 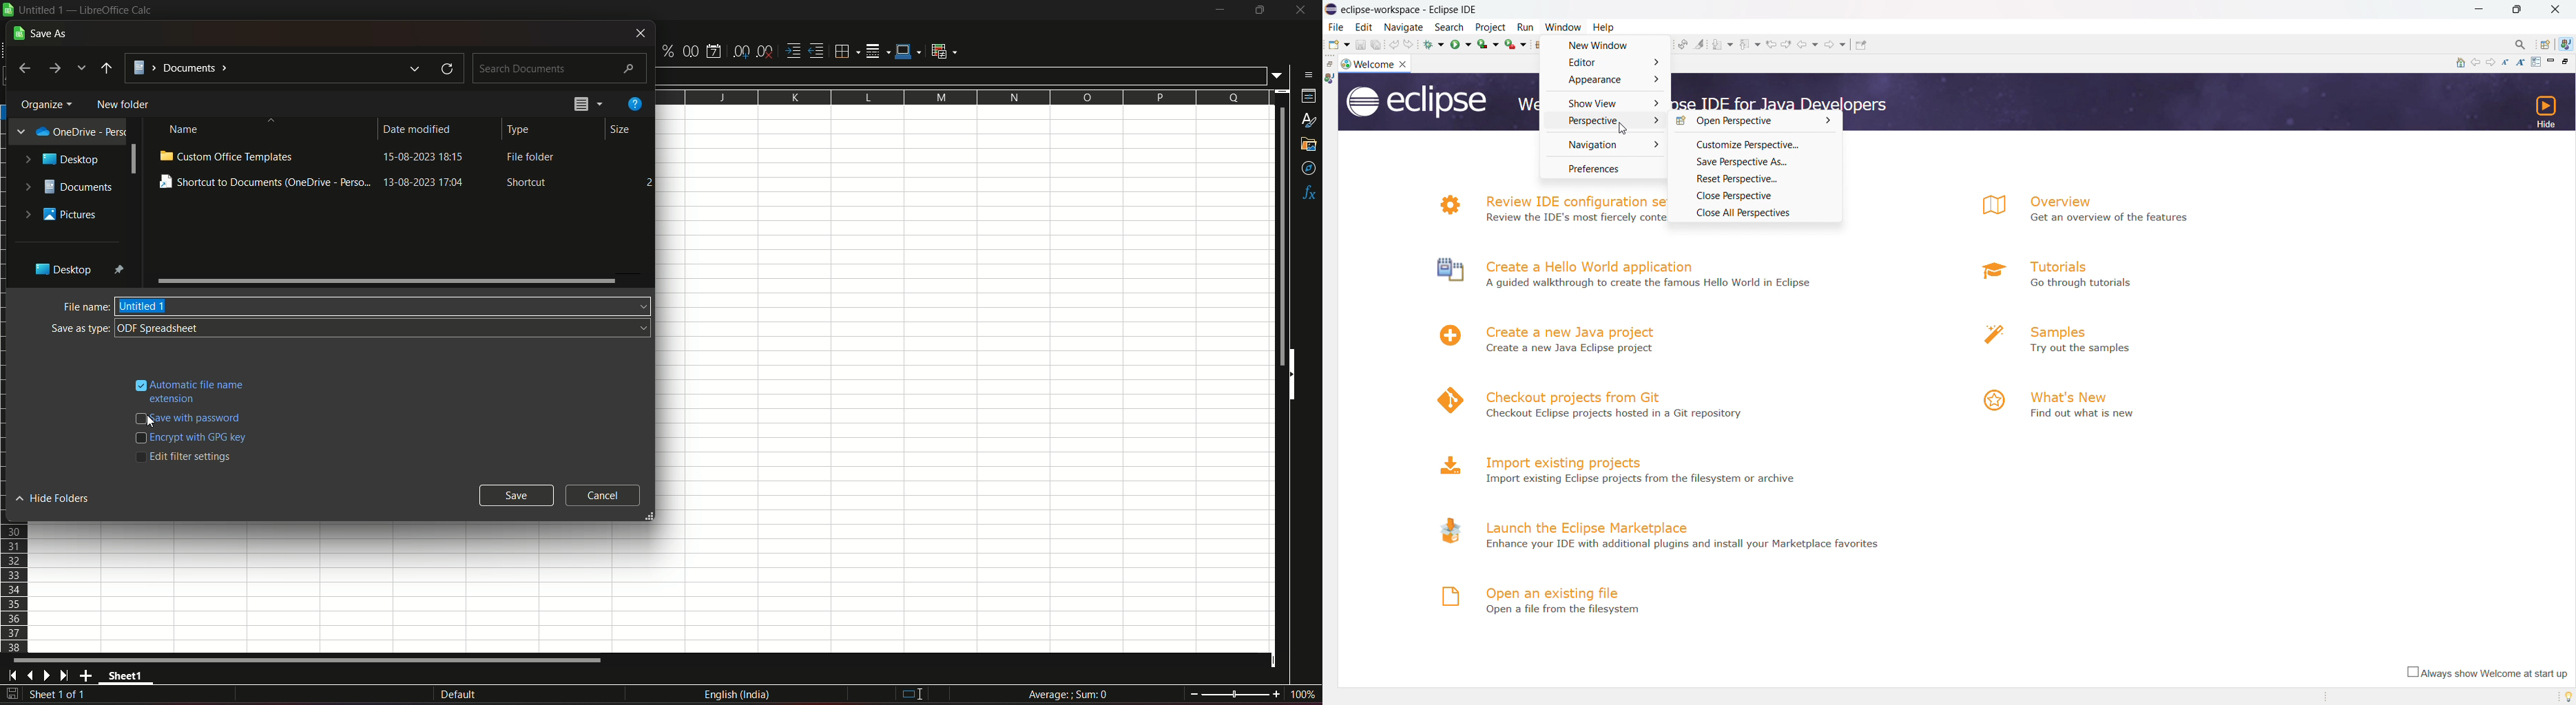 I want to click on last sheet, so click(x=65, y=675).